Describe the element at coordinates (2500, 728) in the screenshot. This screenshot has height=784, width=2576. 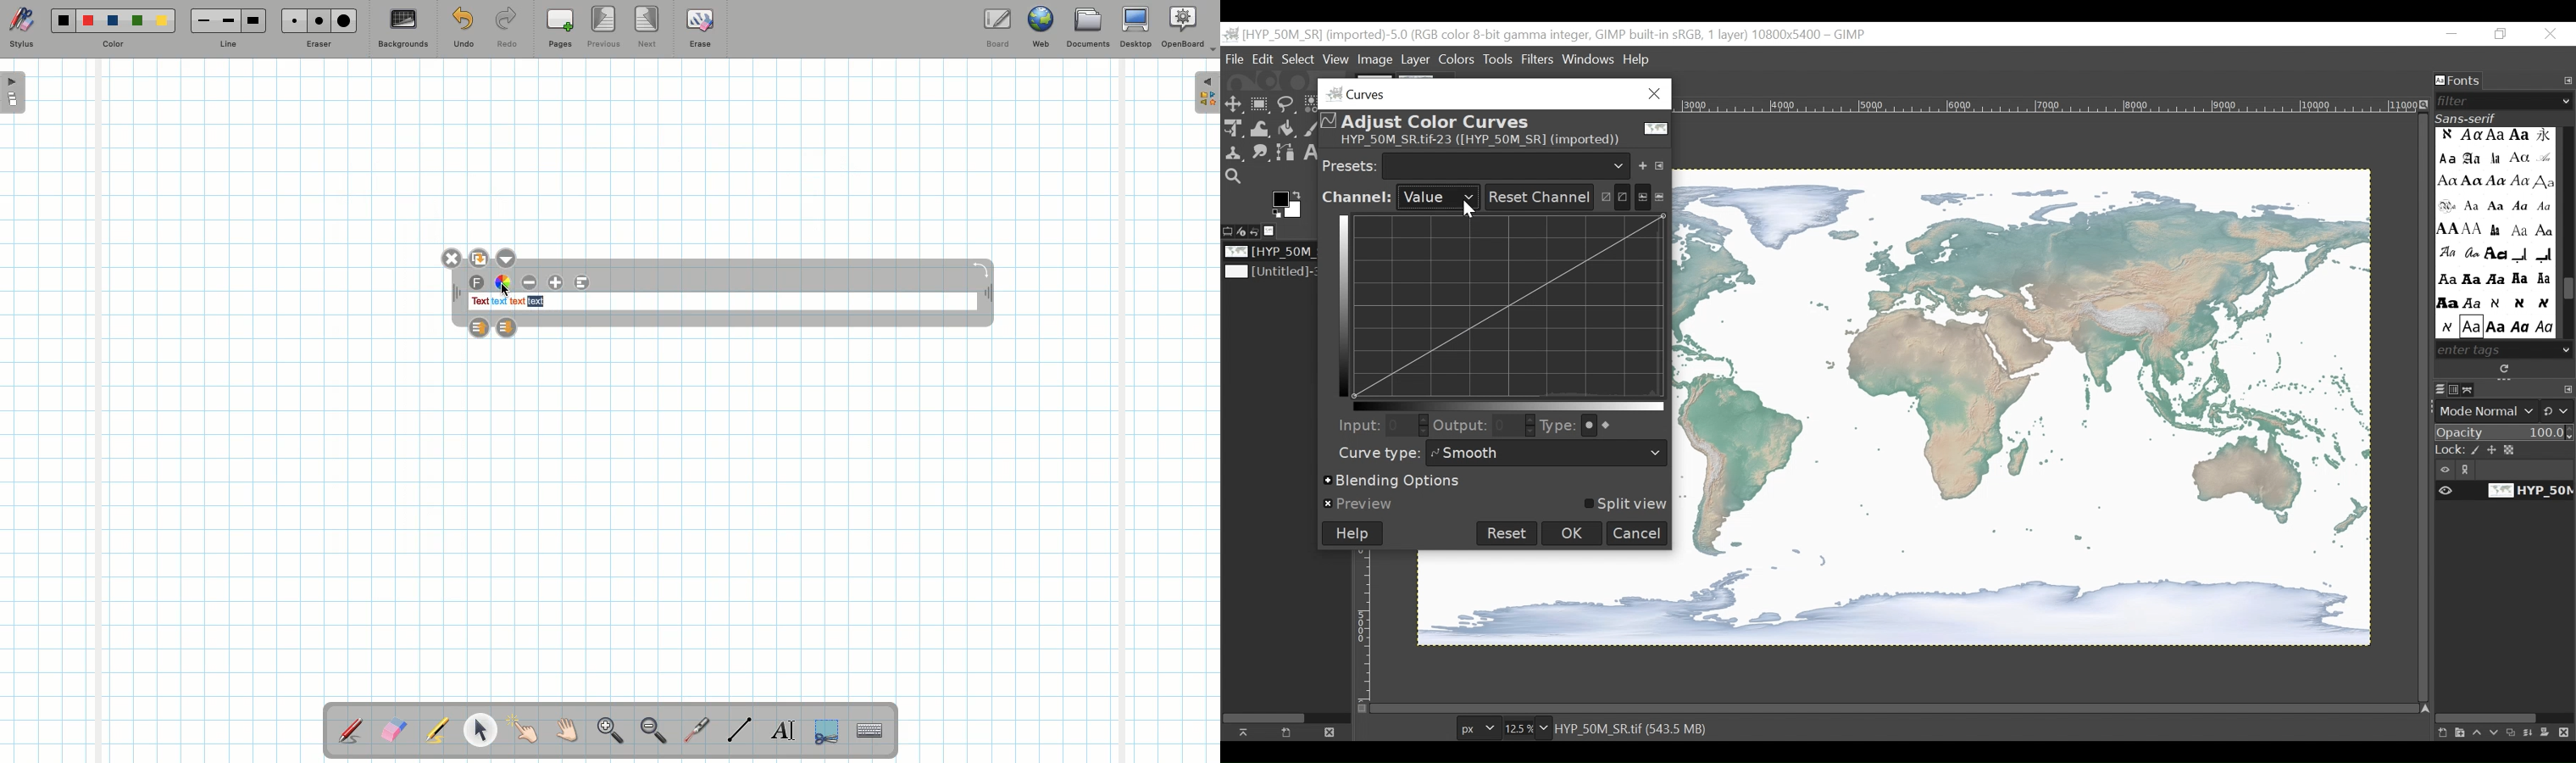
I see `layer panel` at that location.